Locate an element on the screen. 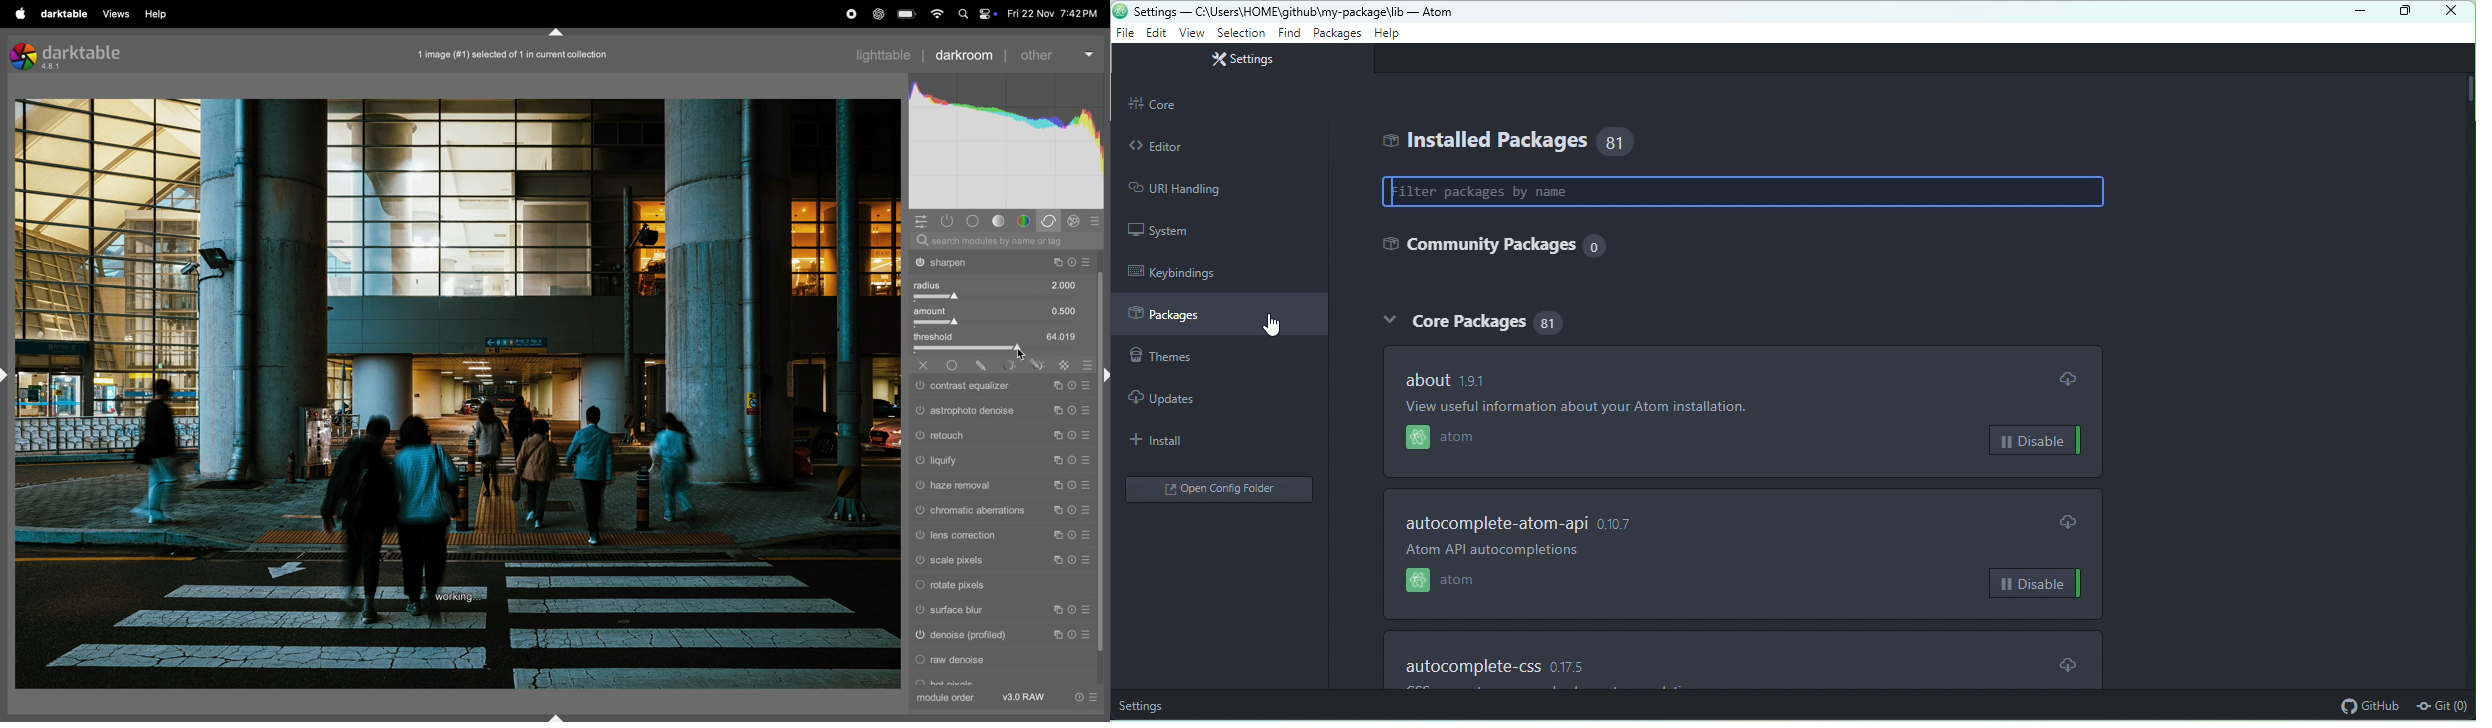  search bar is located at coordinates (1004, 241).